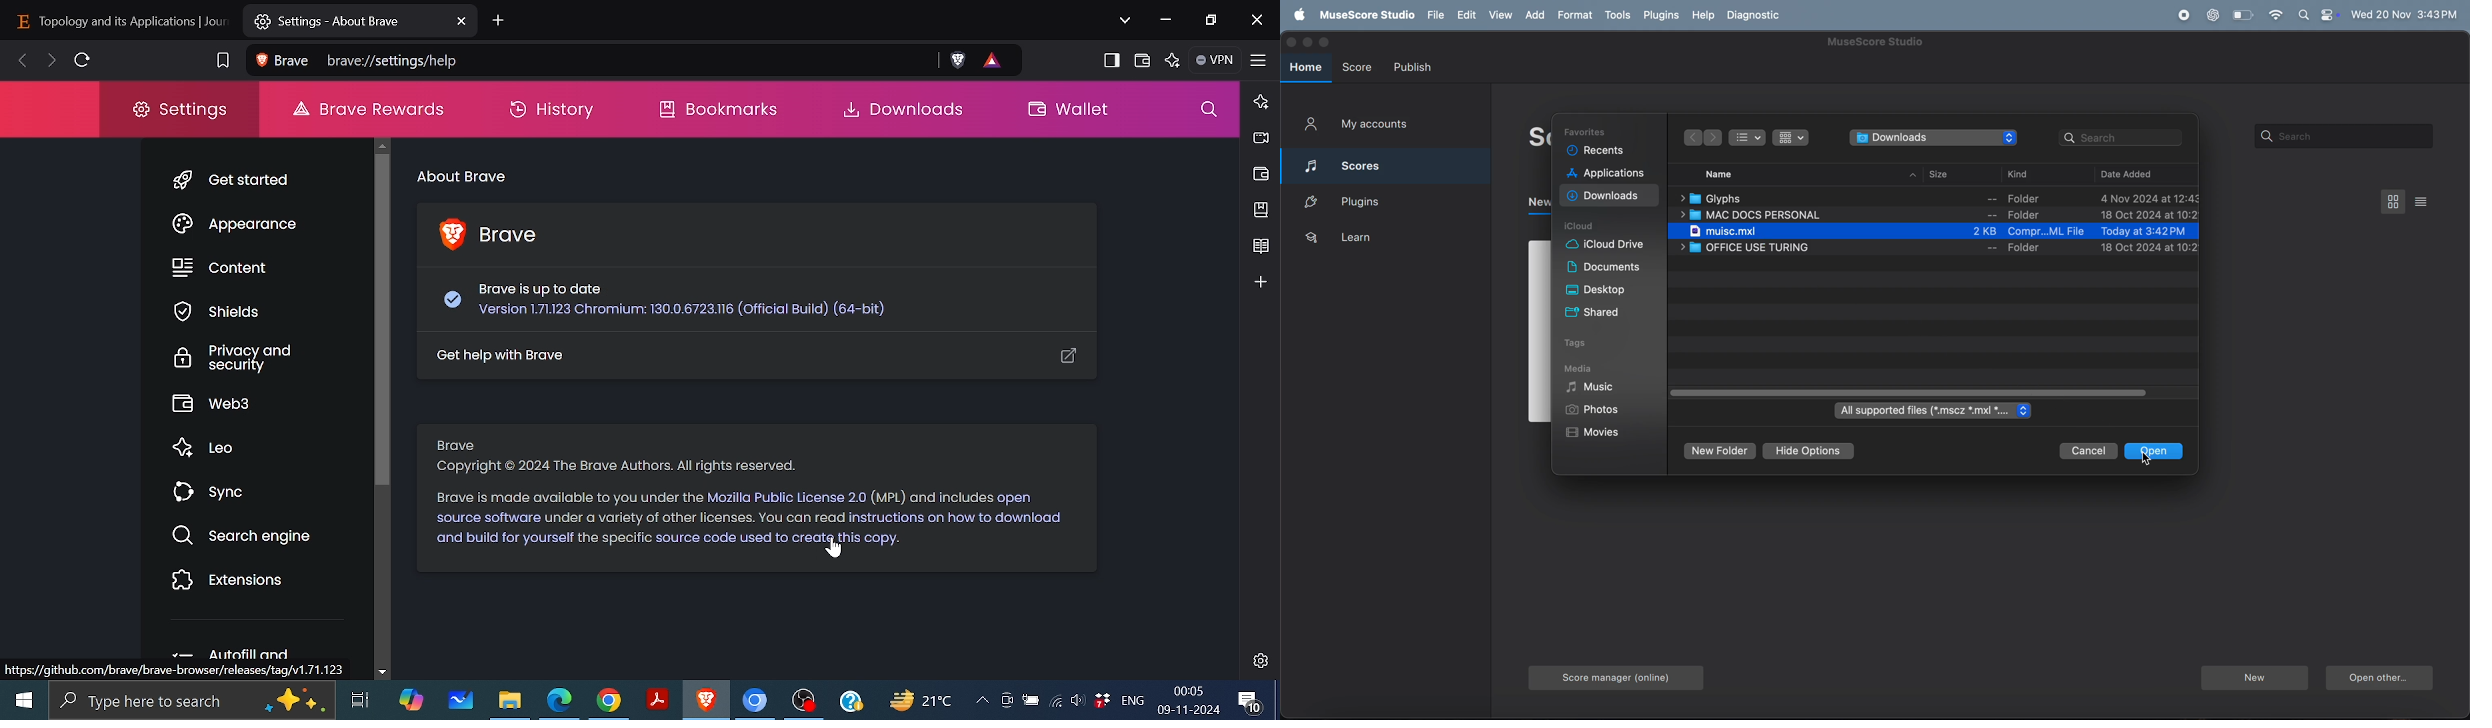 This screenshot has width=2492, height=728. Describe the element at coordinates (1262, 660) in the screenshot. I see `Settings` at that location.